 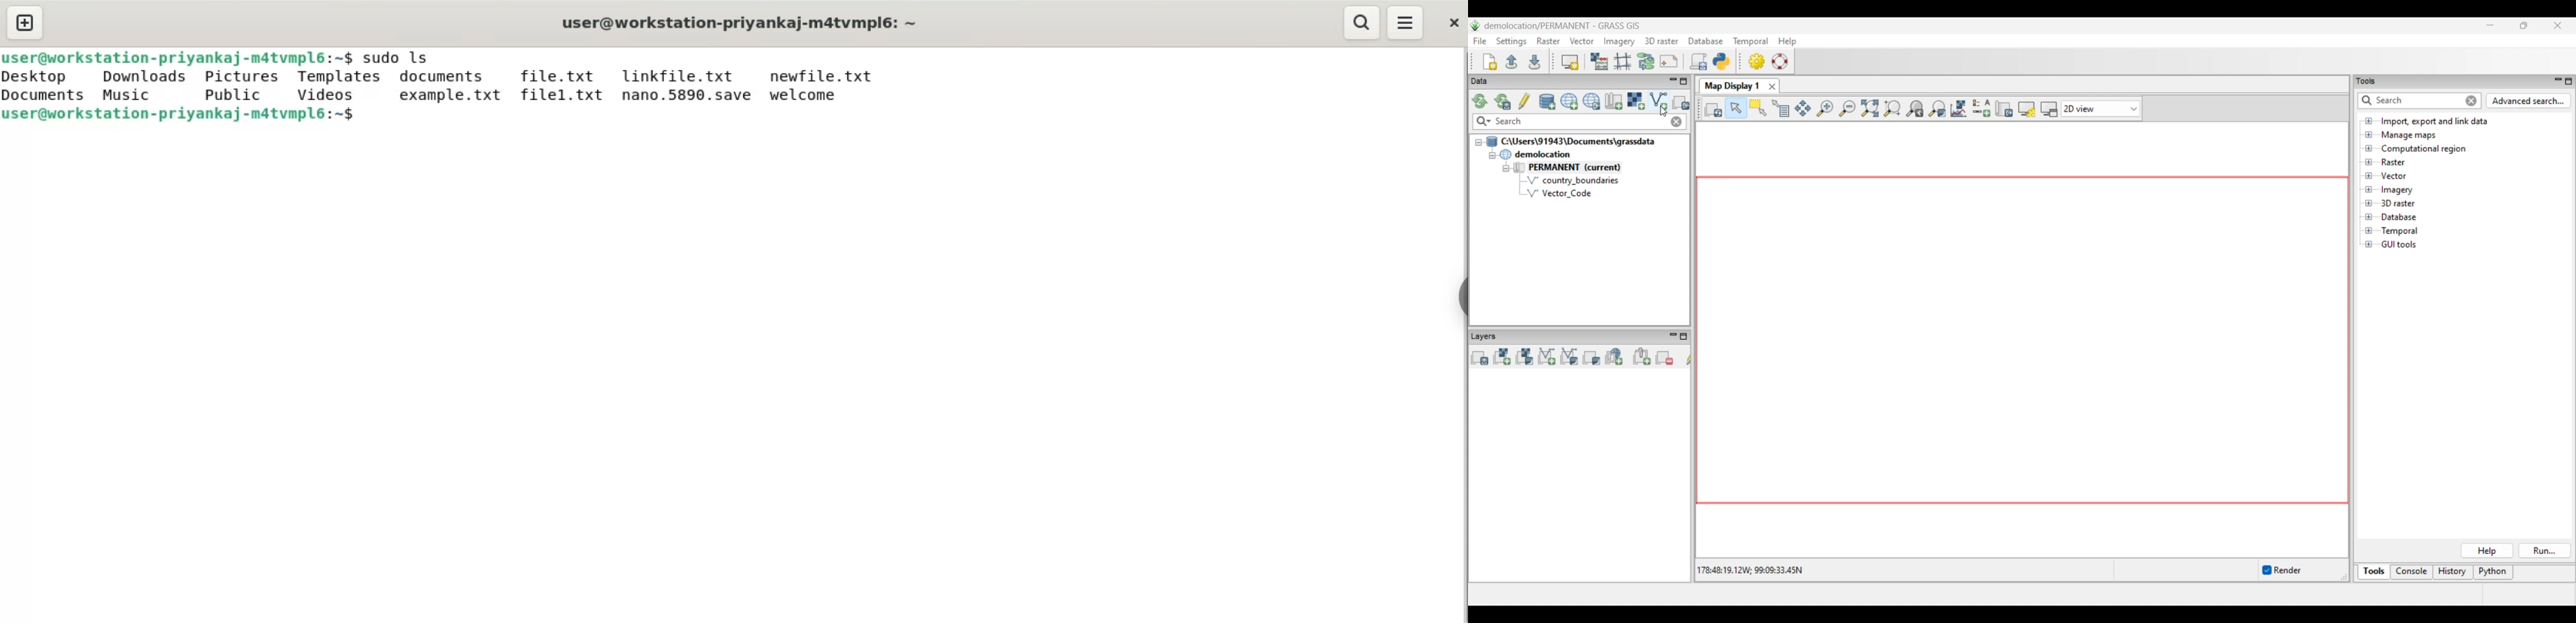 I want to click on nano, so click(x=687, y=97).